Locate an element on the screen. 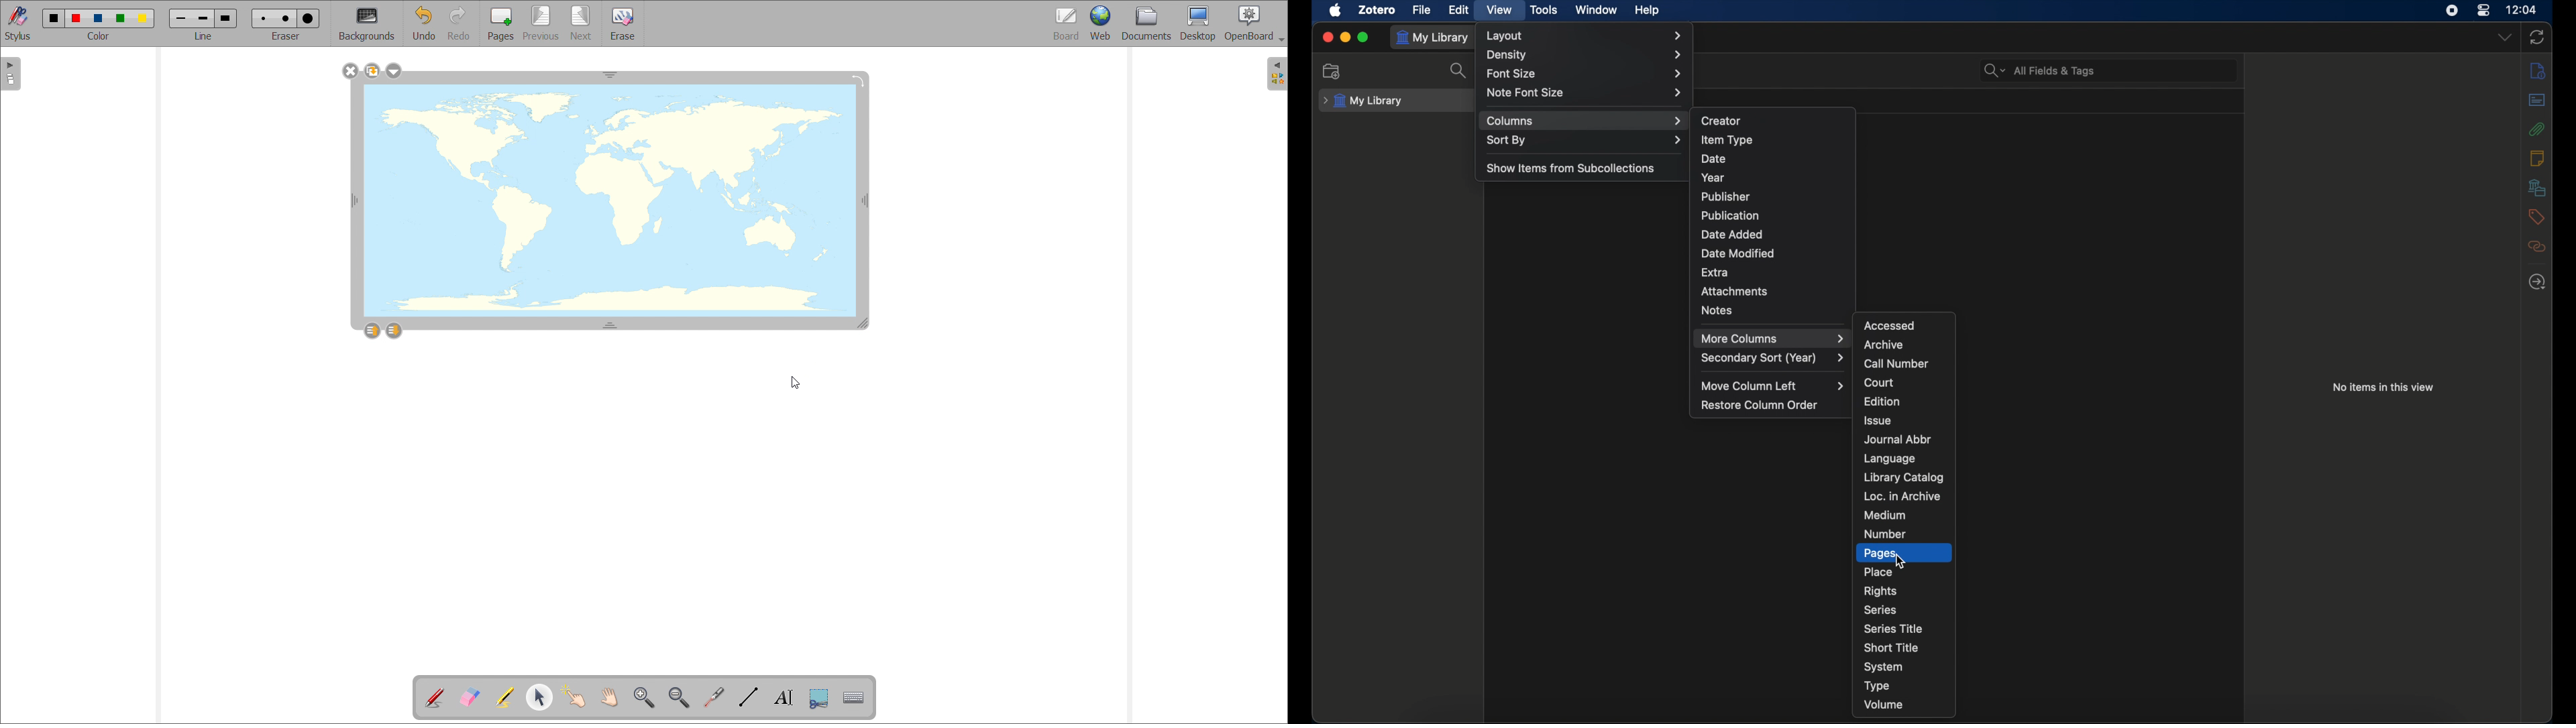  virtual keyboard is located at coordinates (853, 698).